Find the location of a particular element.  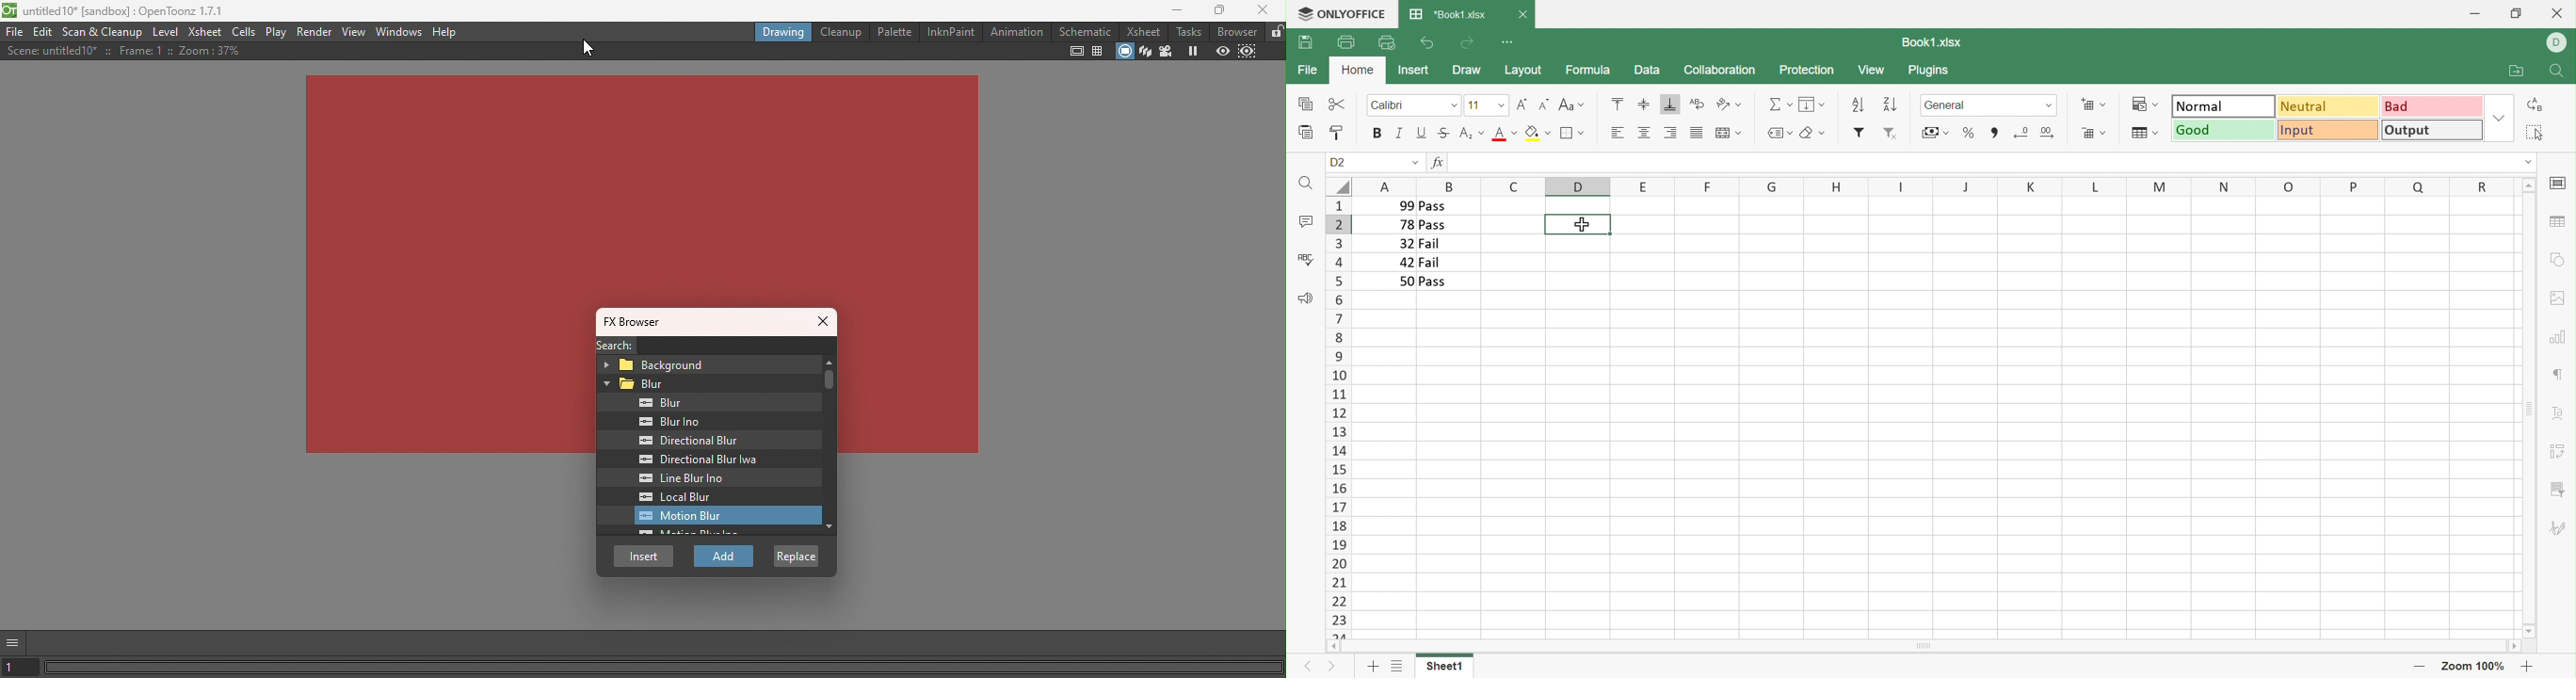

Fail is located at coordinates (1429, 244).